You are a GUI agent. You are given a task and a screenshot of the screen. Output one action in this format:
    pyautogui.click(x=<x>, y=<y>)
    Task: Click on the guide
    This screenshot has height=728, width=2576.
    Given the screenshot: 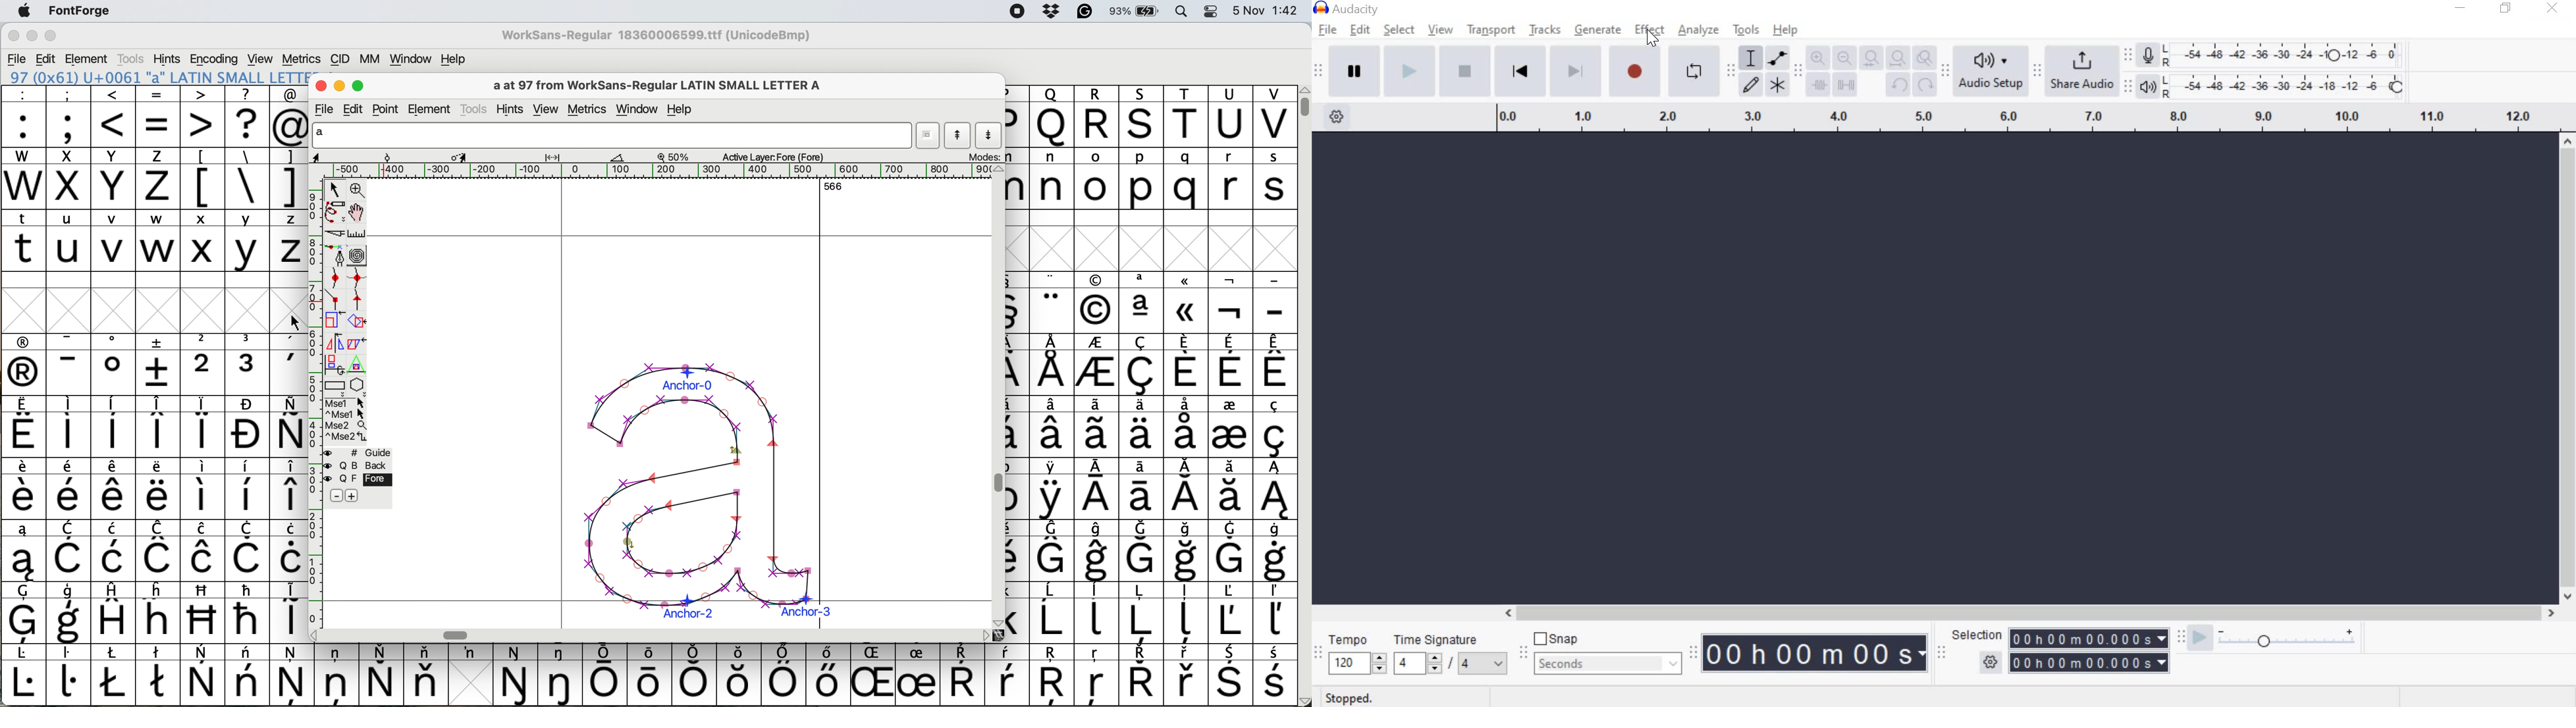 What is the action you would take?
    pyautogui.click(x=359, y=452)
    